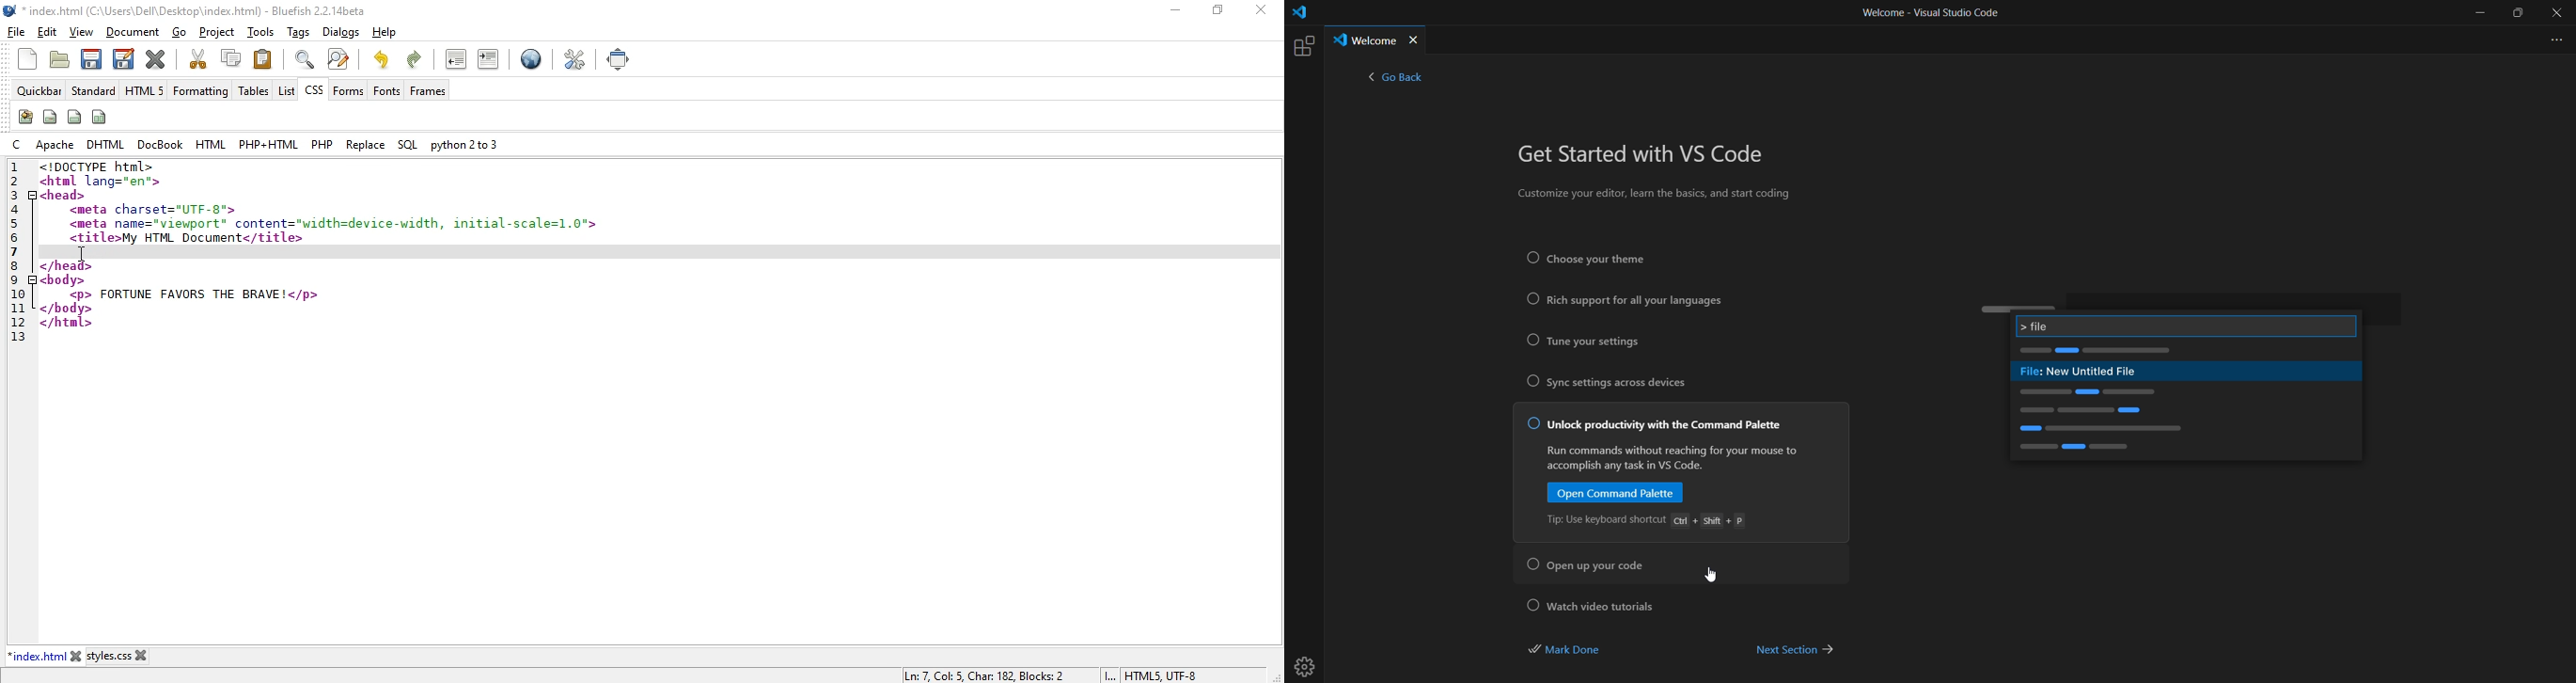 The width and height of the screenshot is (2576, 700). What do you see at coordinates (180, 33) in the screenshot?
I see `go` at bounding box center [180, 33].